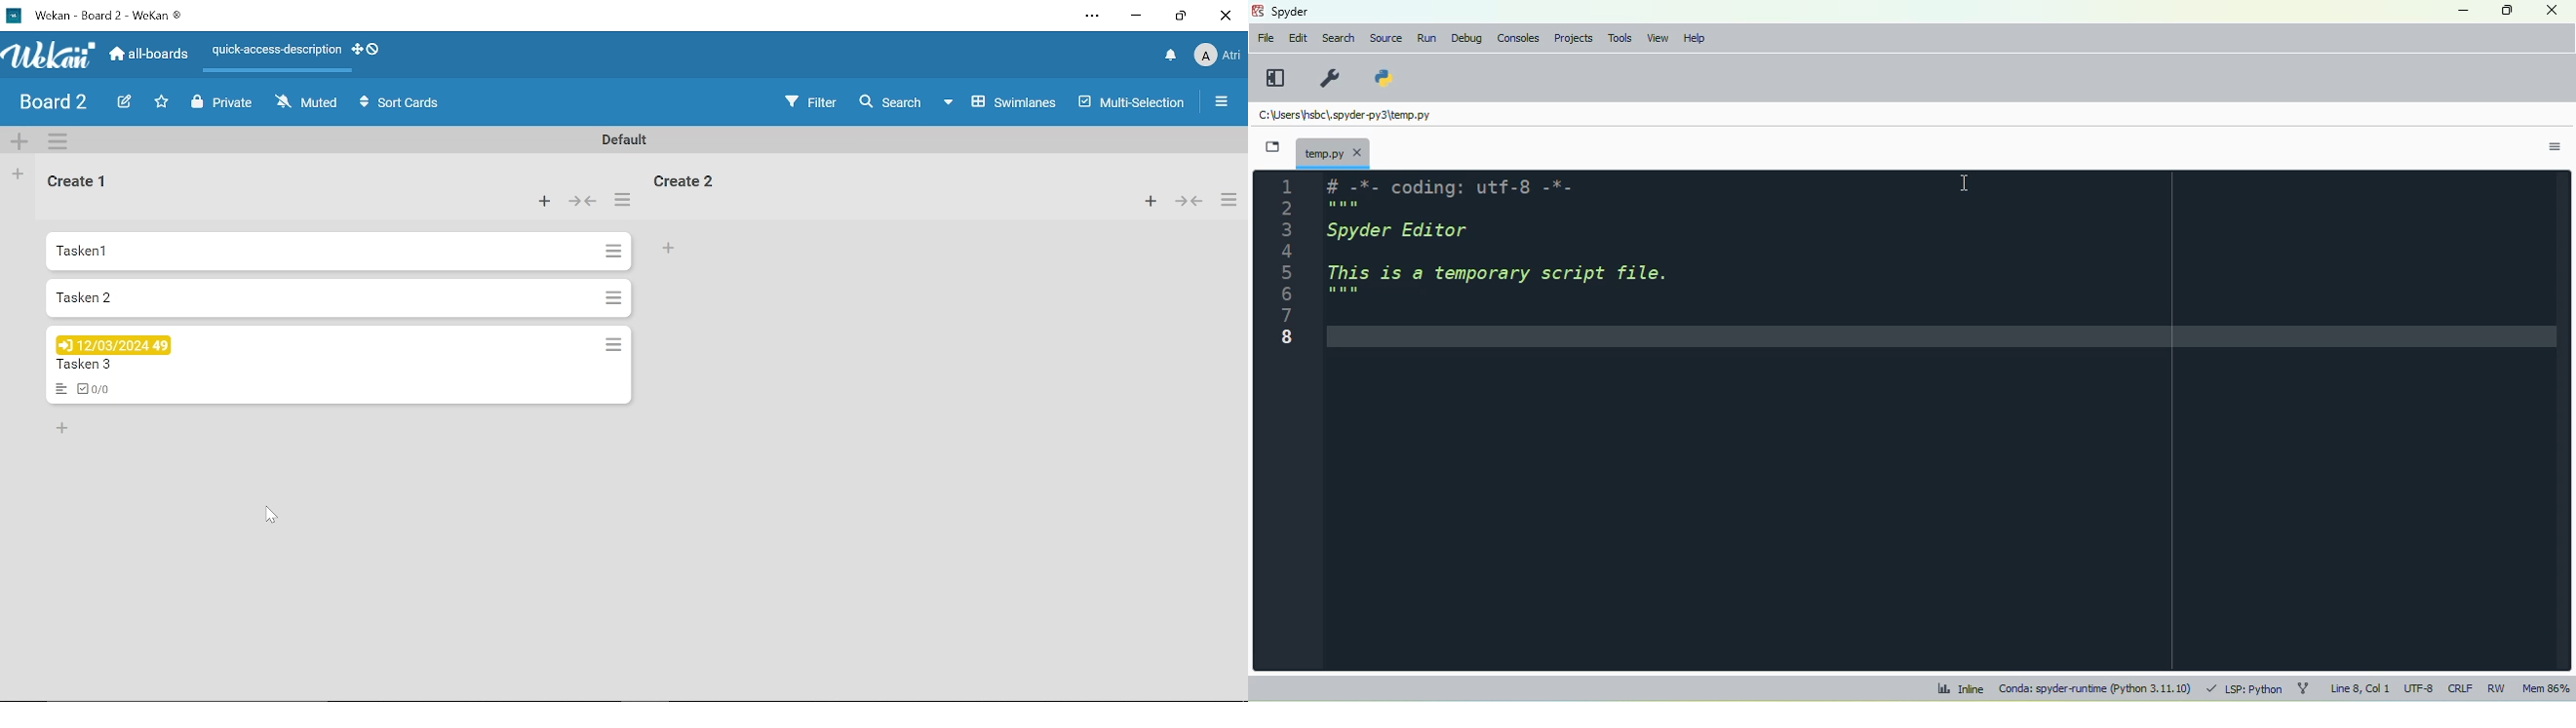 This screenshot has width=2576, height=728. Describe the element at coordinates (48, 57) in the screenshot. I see `Logo` at that location.